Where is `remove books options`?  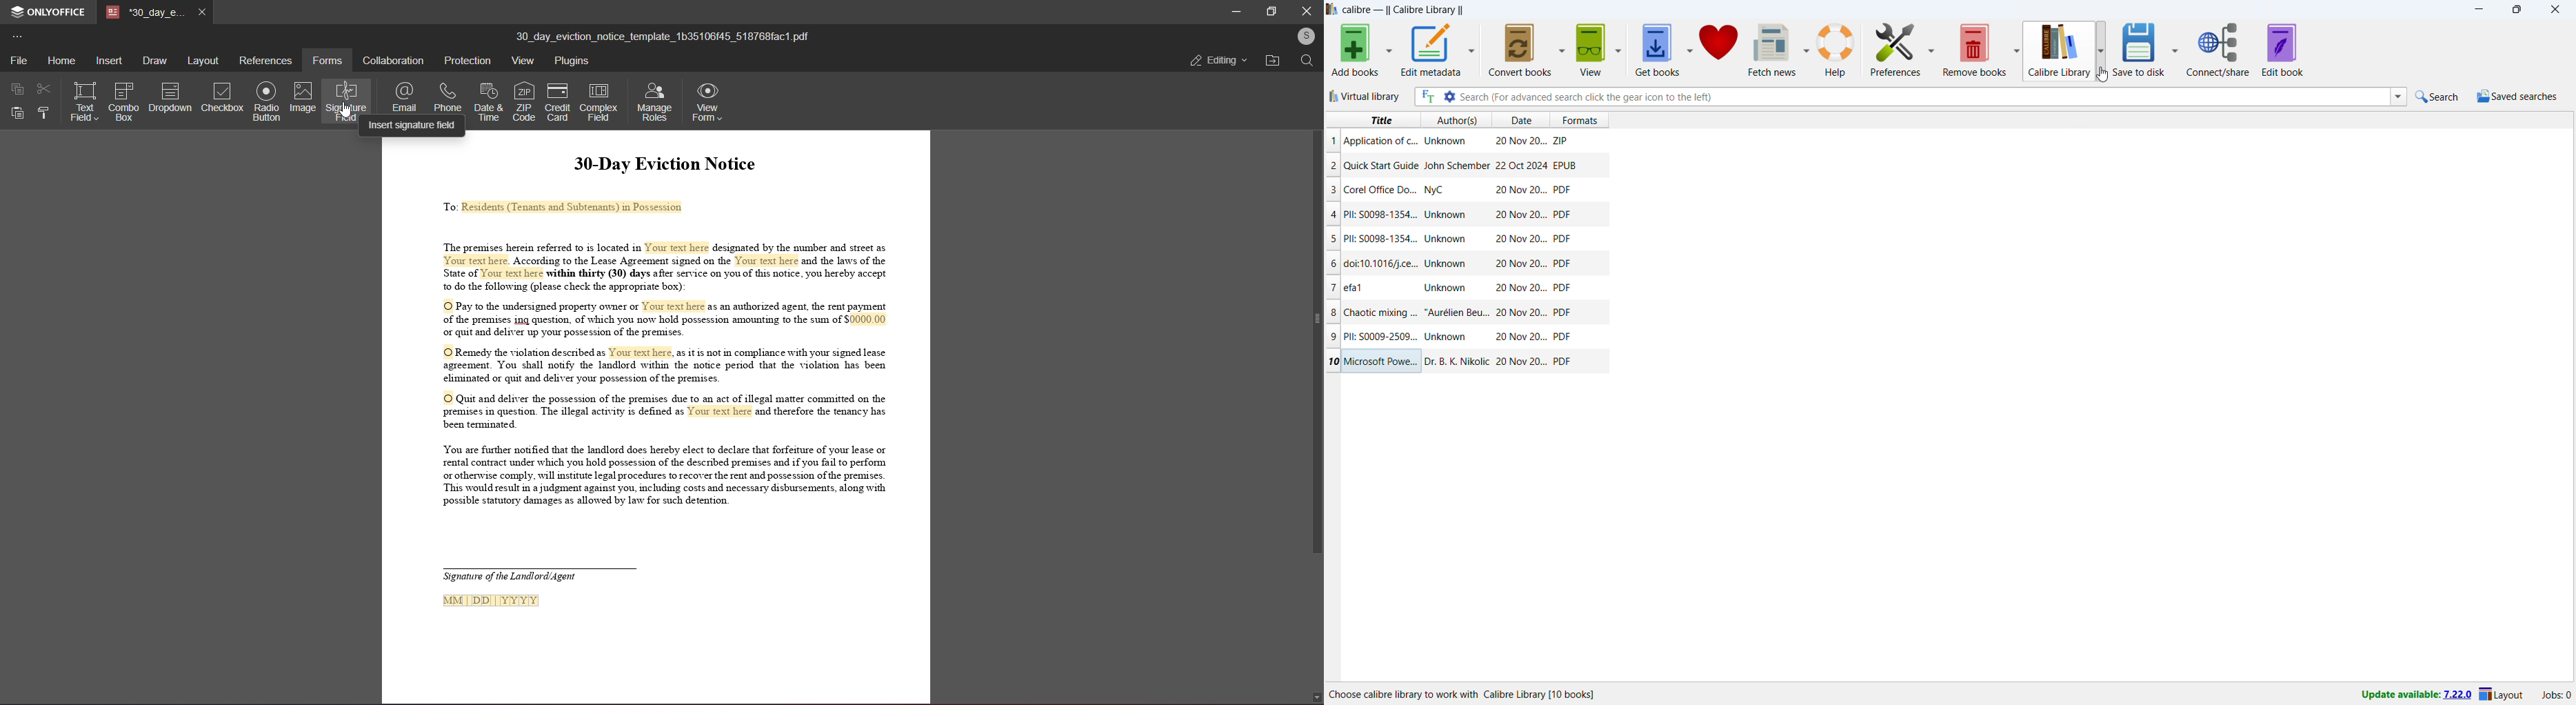
remove books options is located at coordinates (2017, 50).